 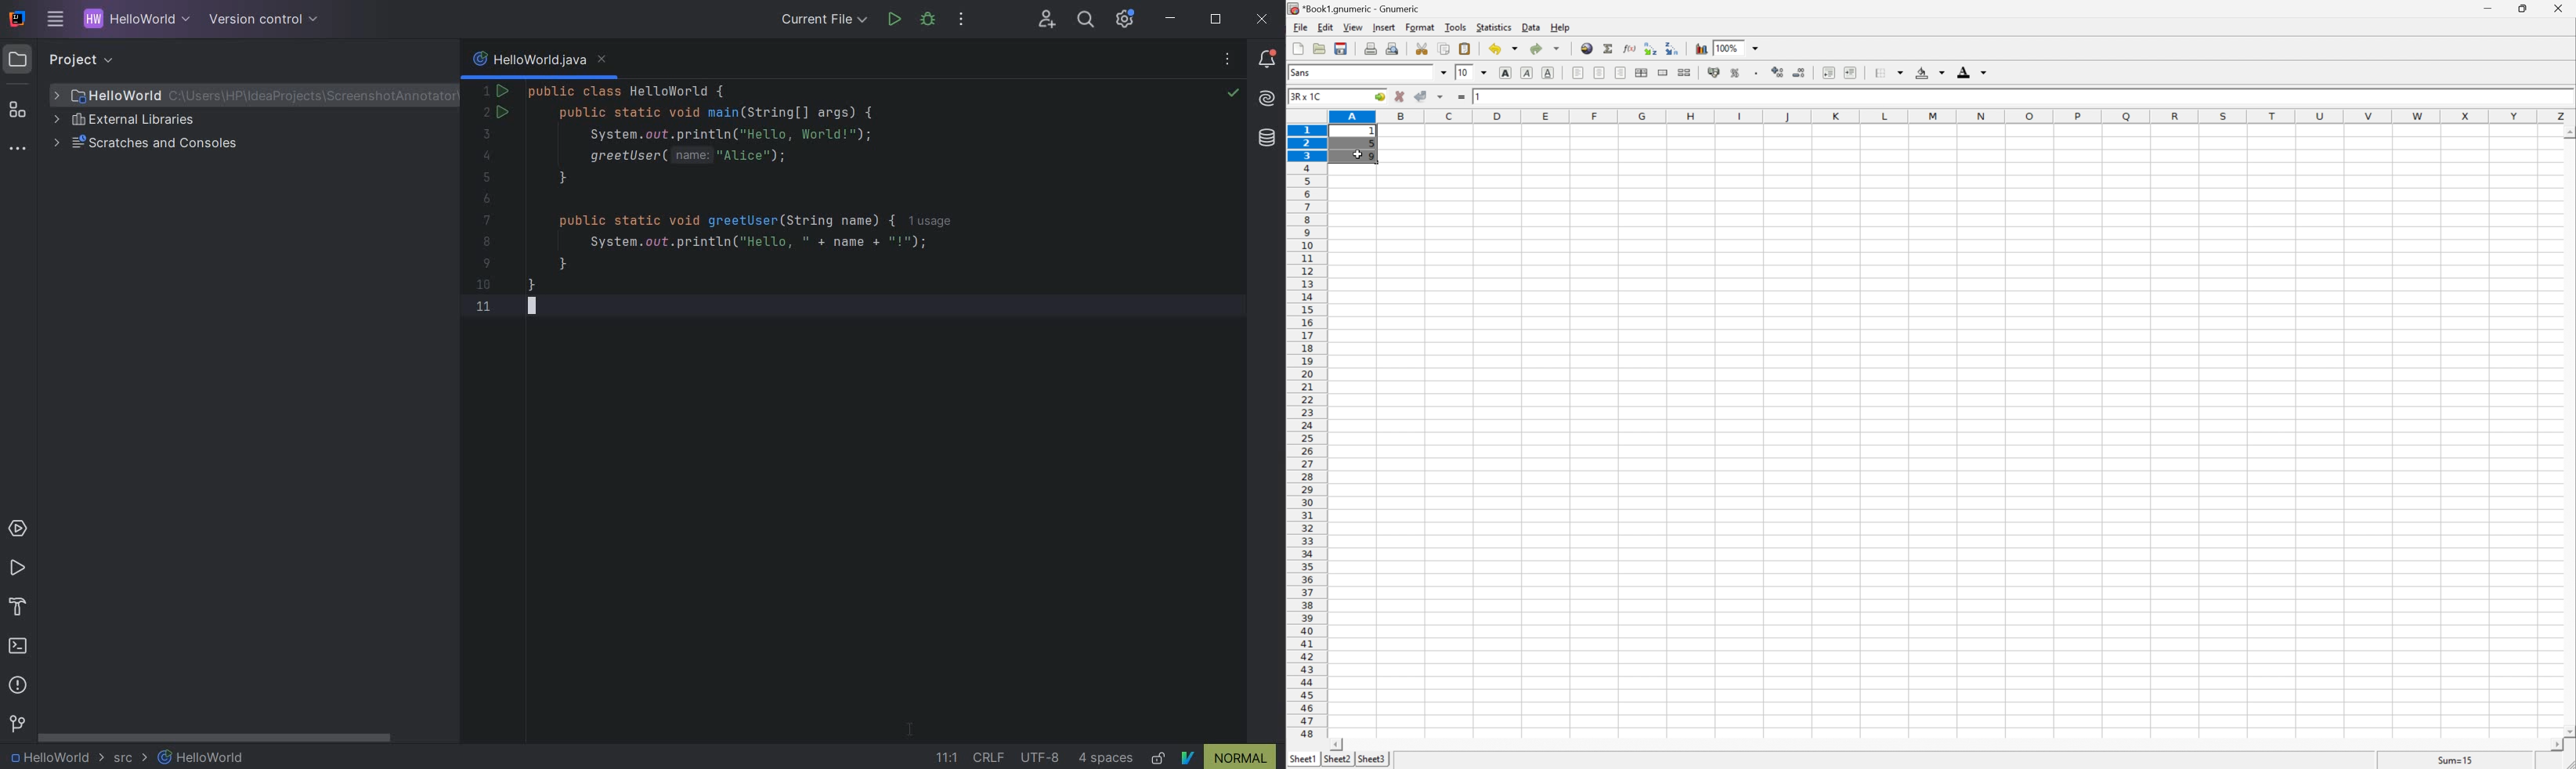 I want to click on minimize, so click(x=2490, y=7).